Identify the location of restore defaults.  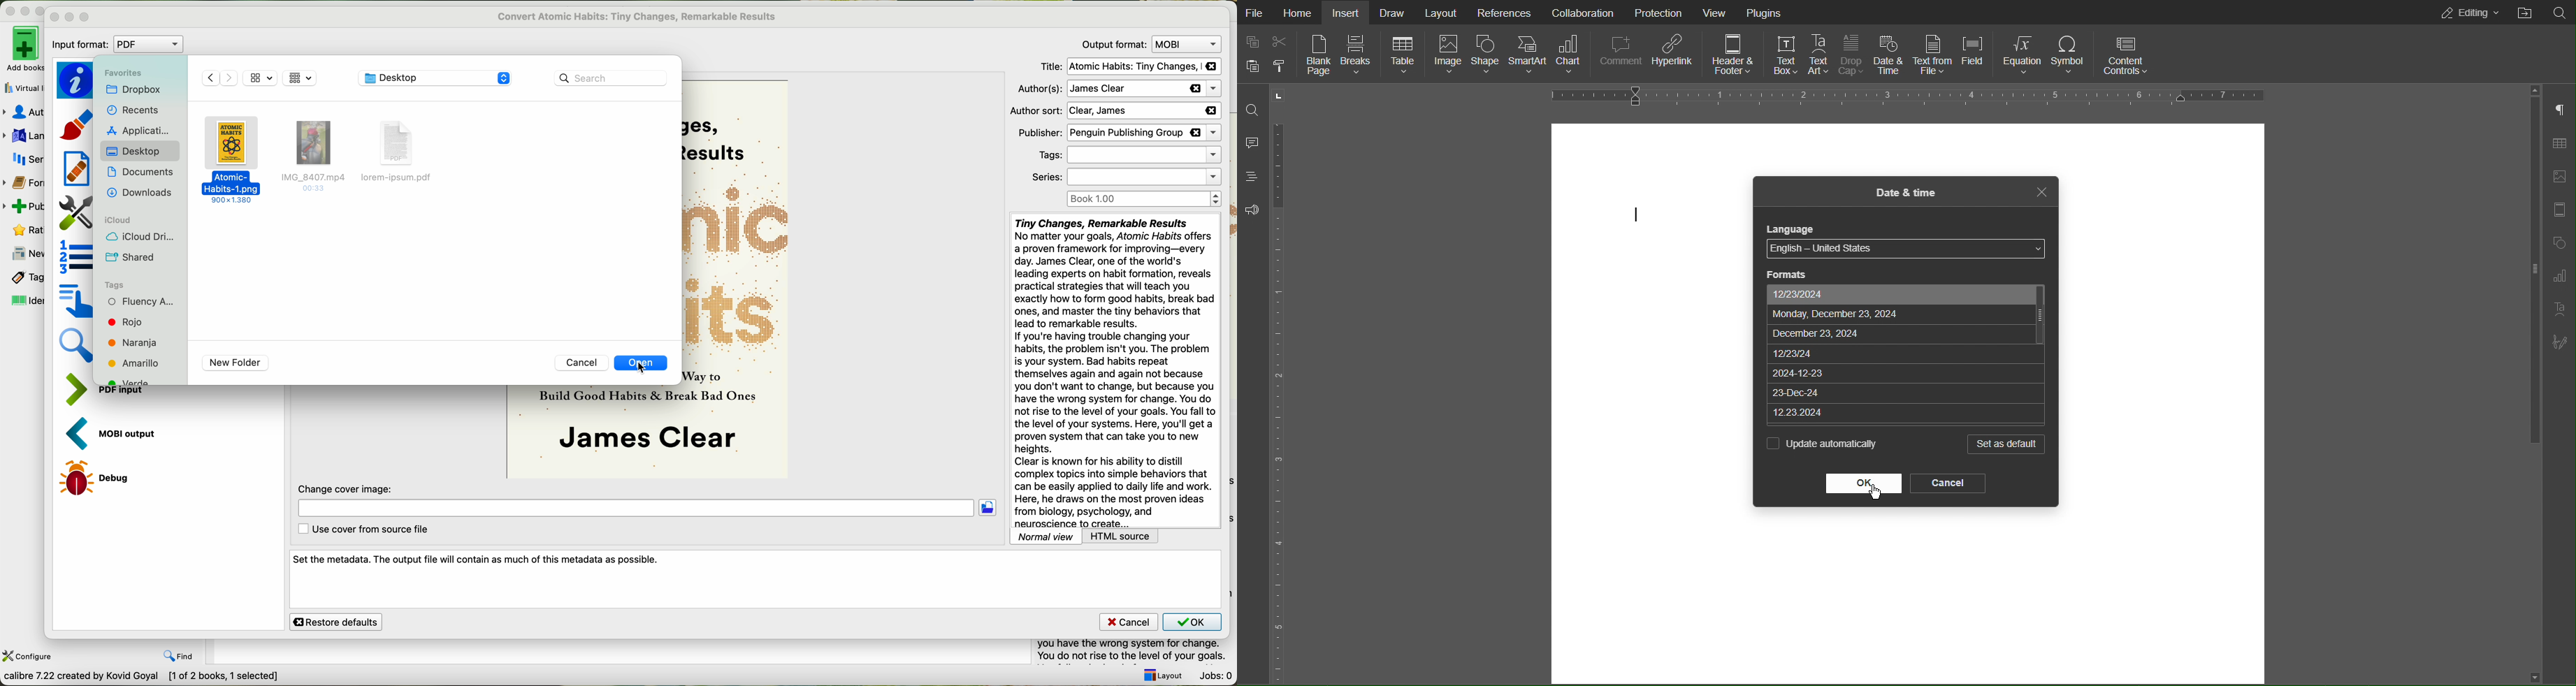
(336, 622).